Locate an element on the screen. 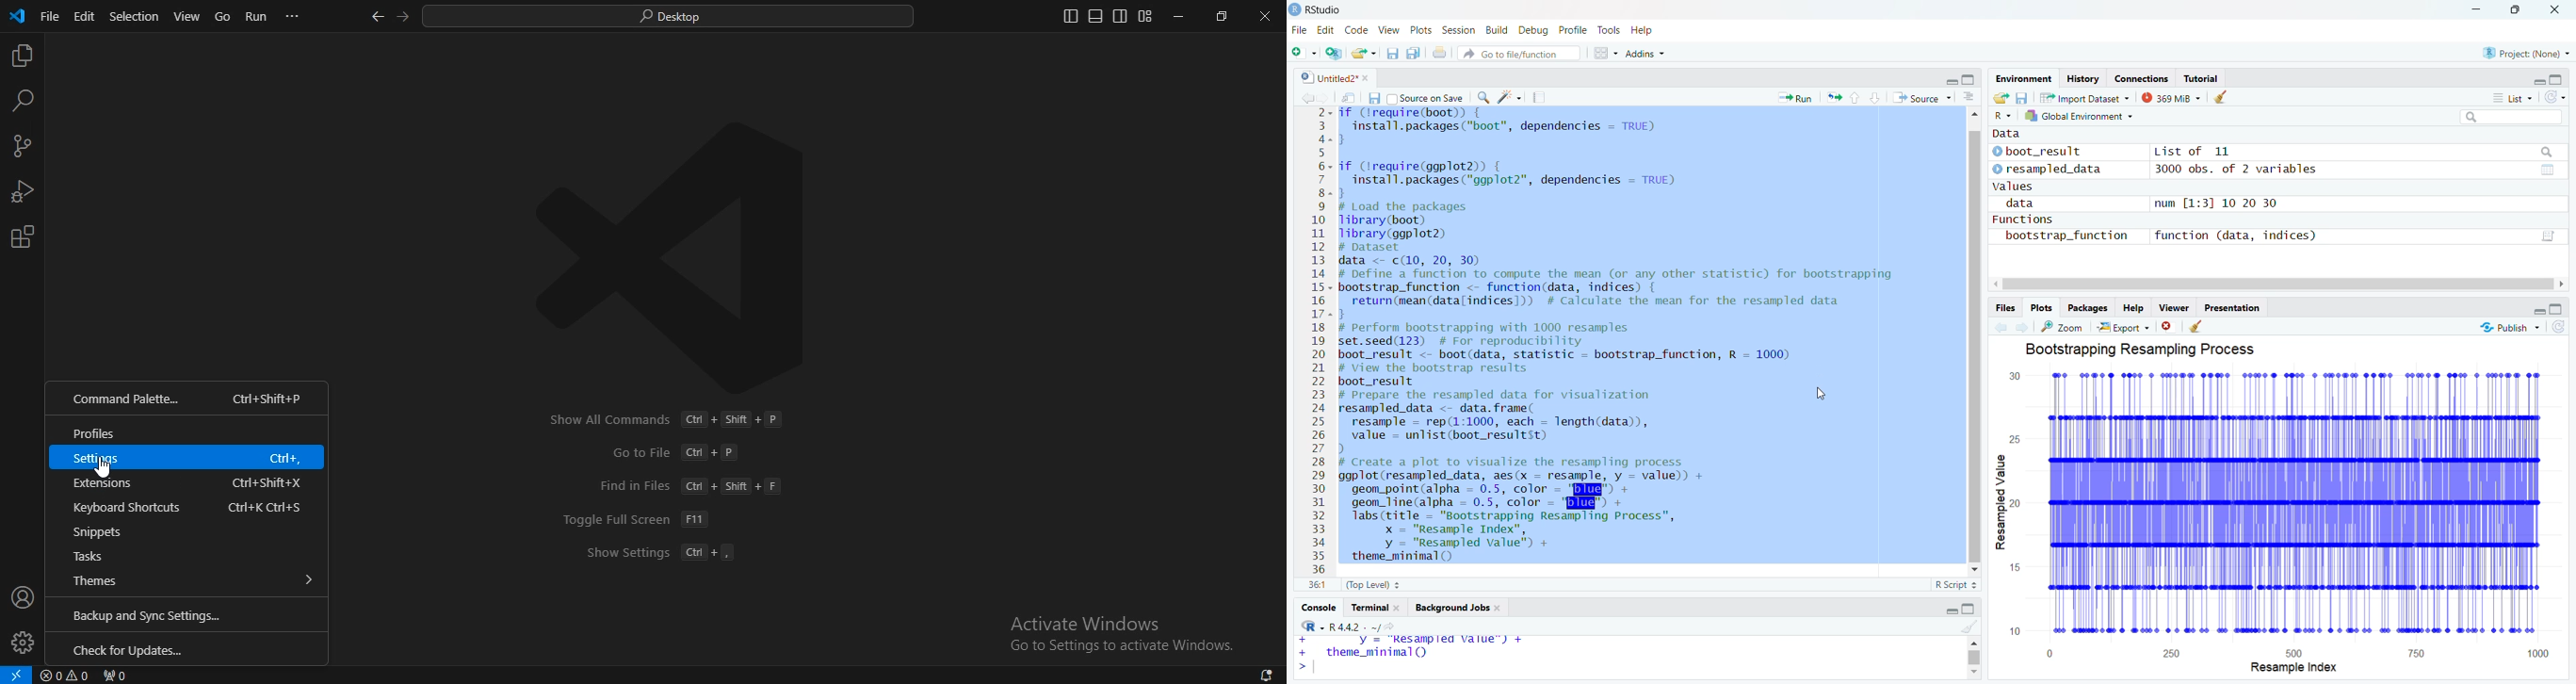  Session is located at coordinates (1459, 32).